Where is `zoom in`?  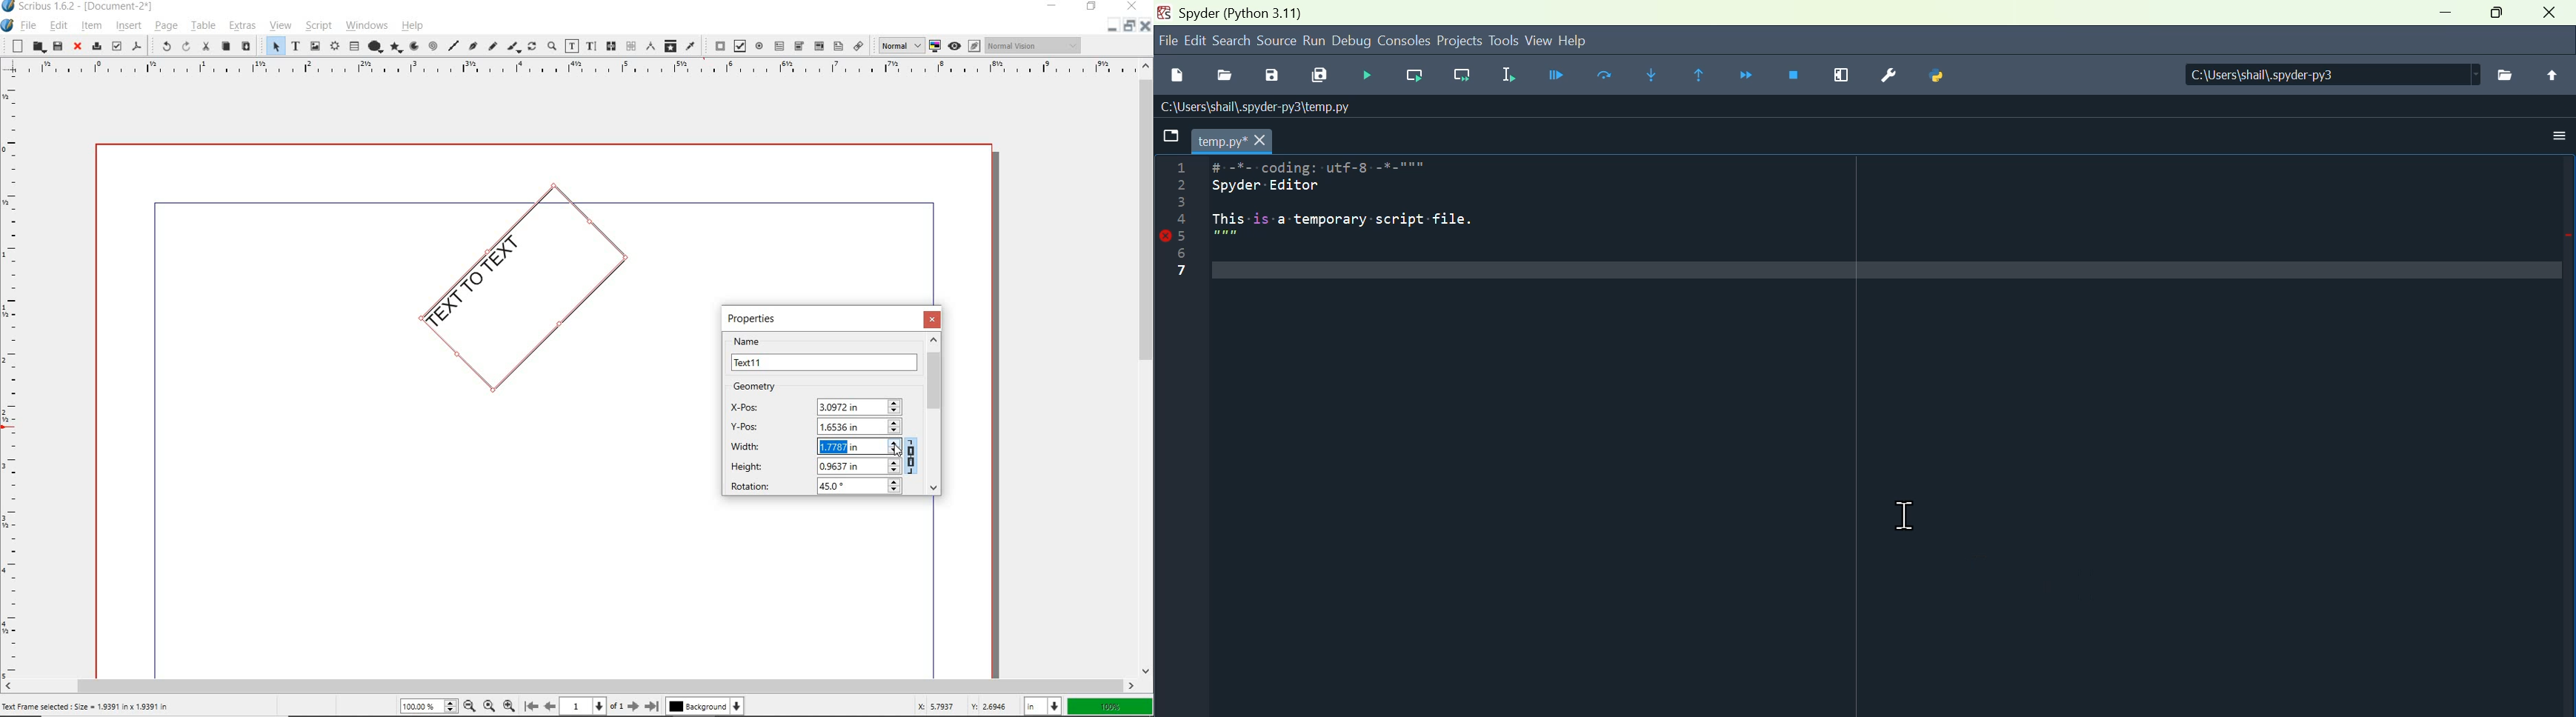
zoom in is located at coordinates (512, 704).